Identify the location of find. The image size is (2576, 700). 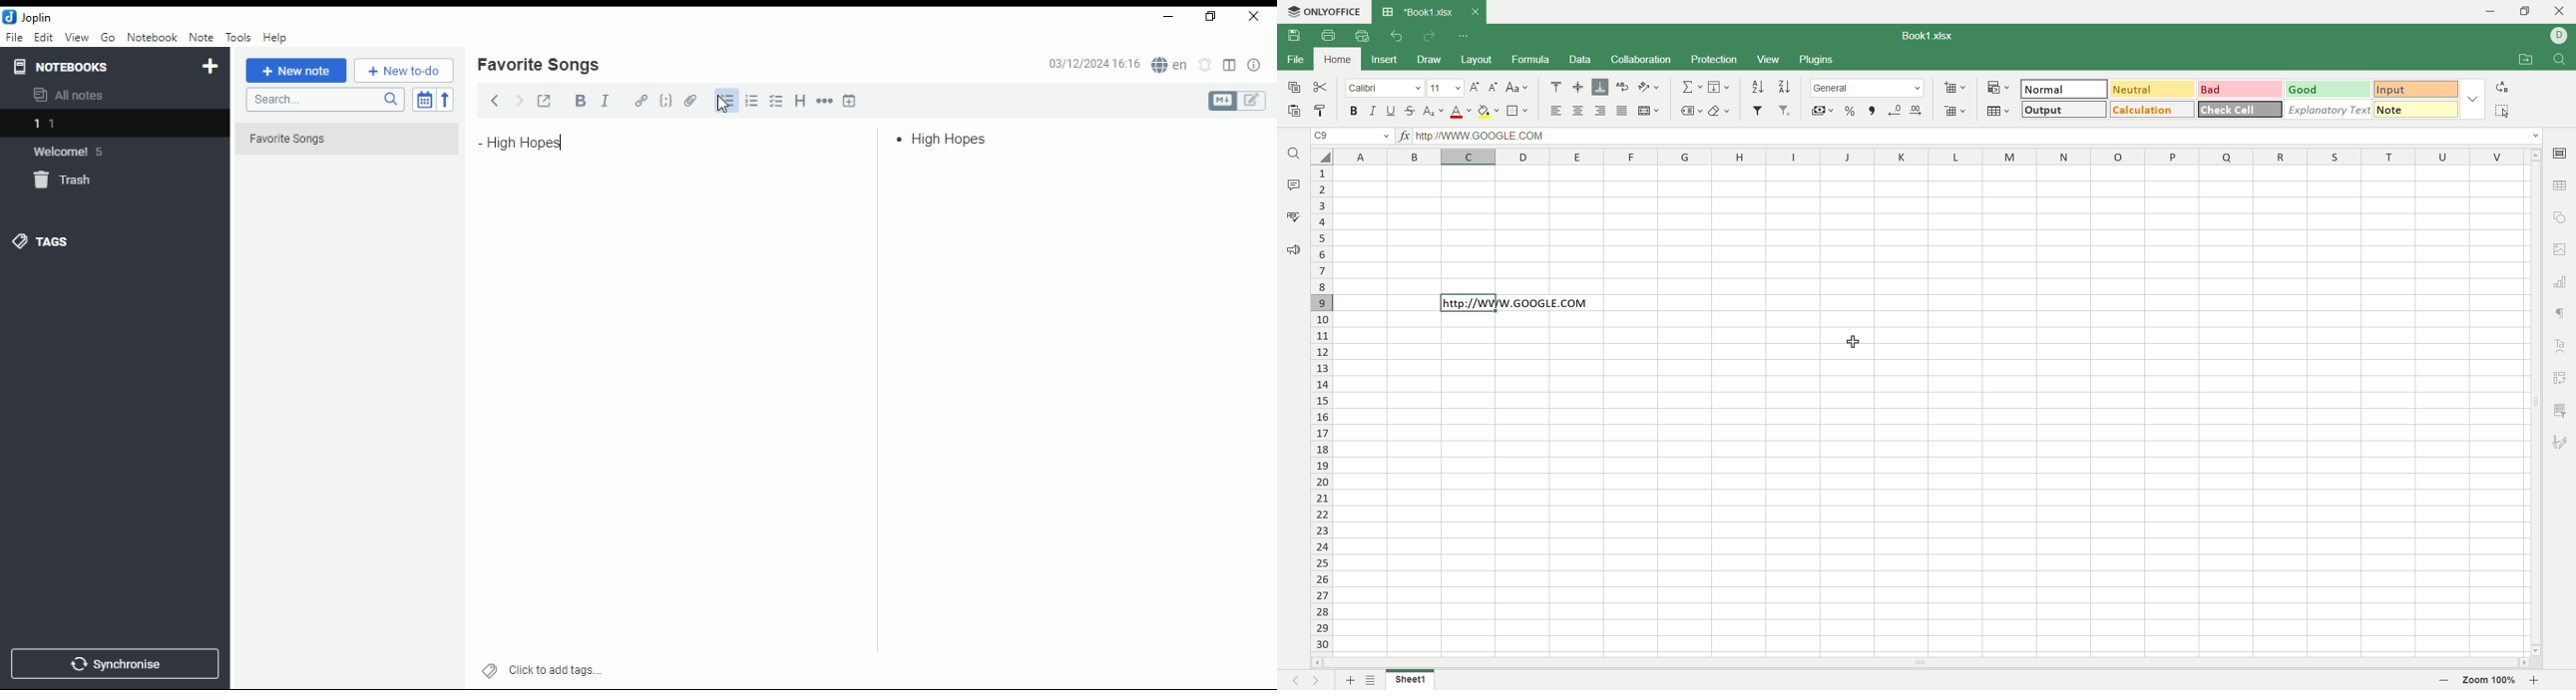
(1293, 152).